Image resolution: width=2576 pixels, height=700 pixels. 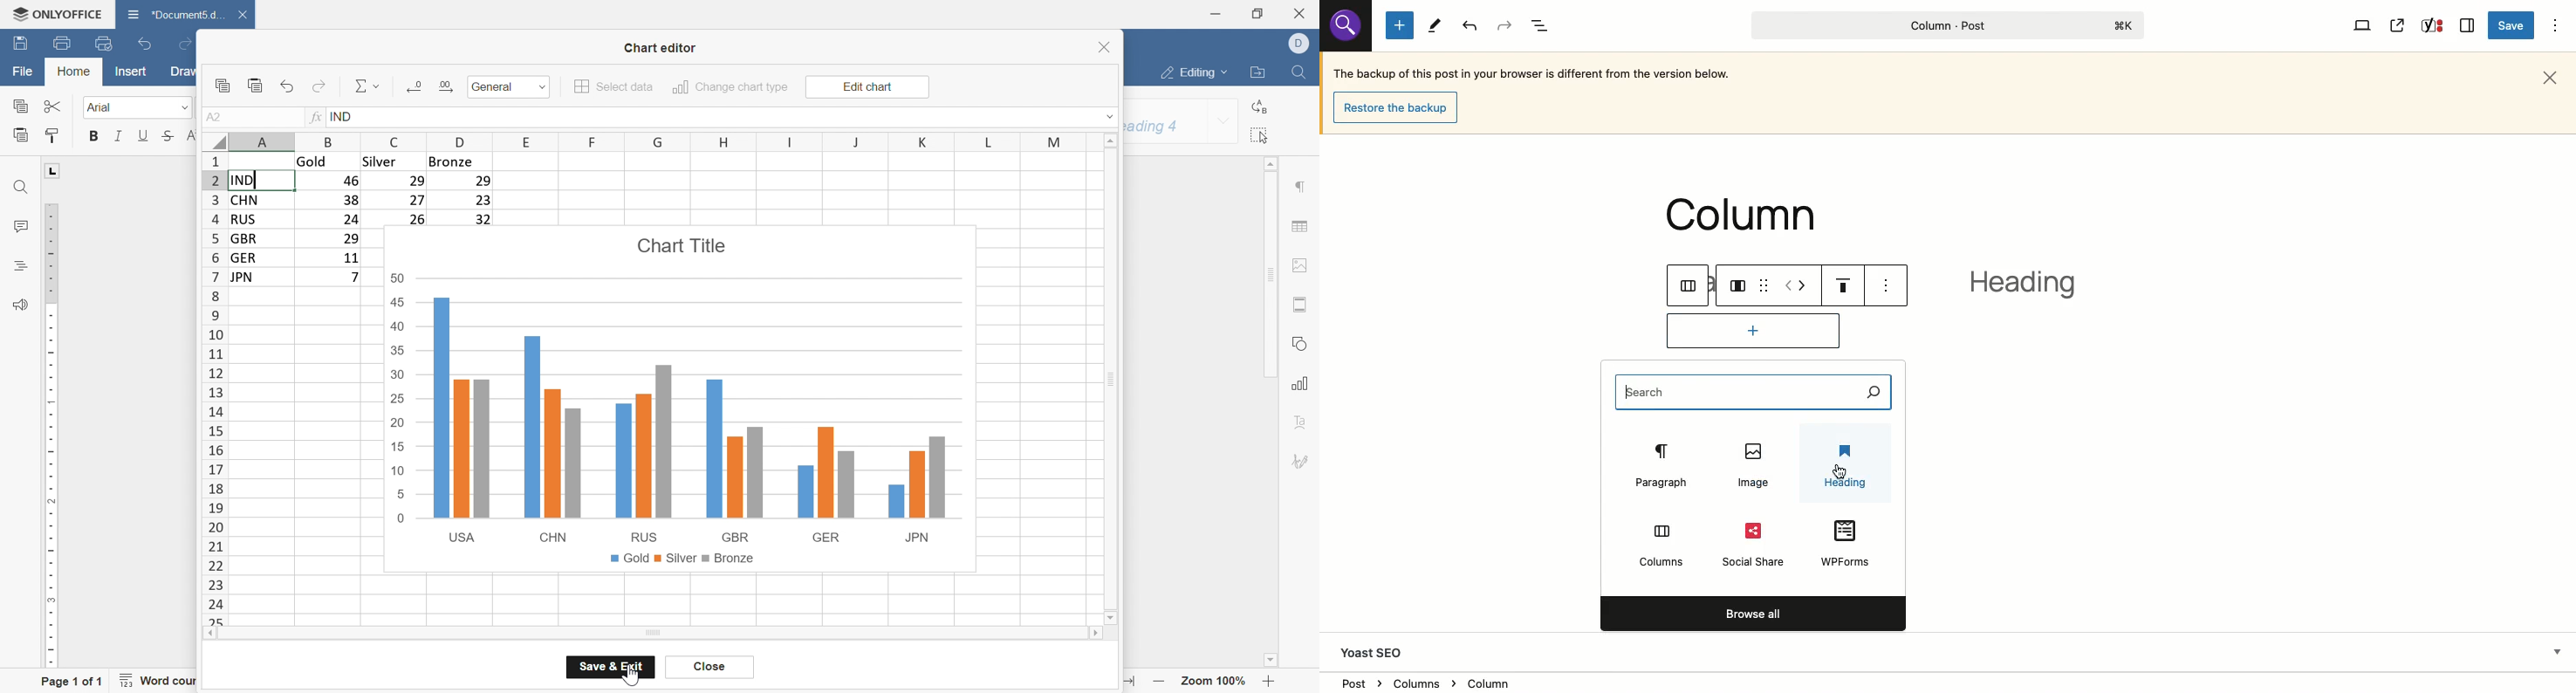 What do you see at coordinates (627, 674) in the screenshot?
I see `Cursor` at bounding box center [627, 674].